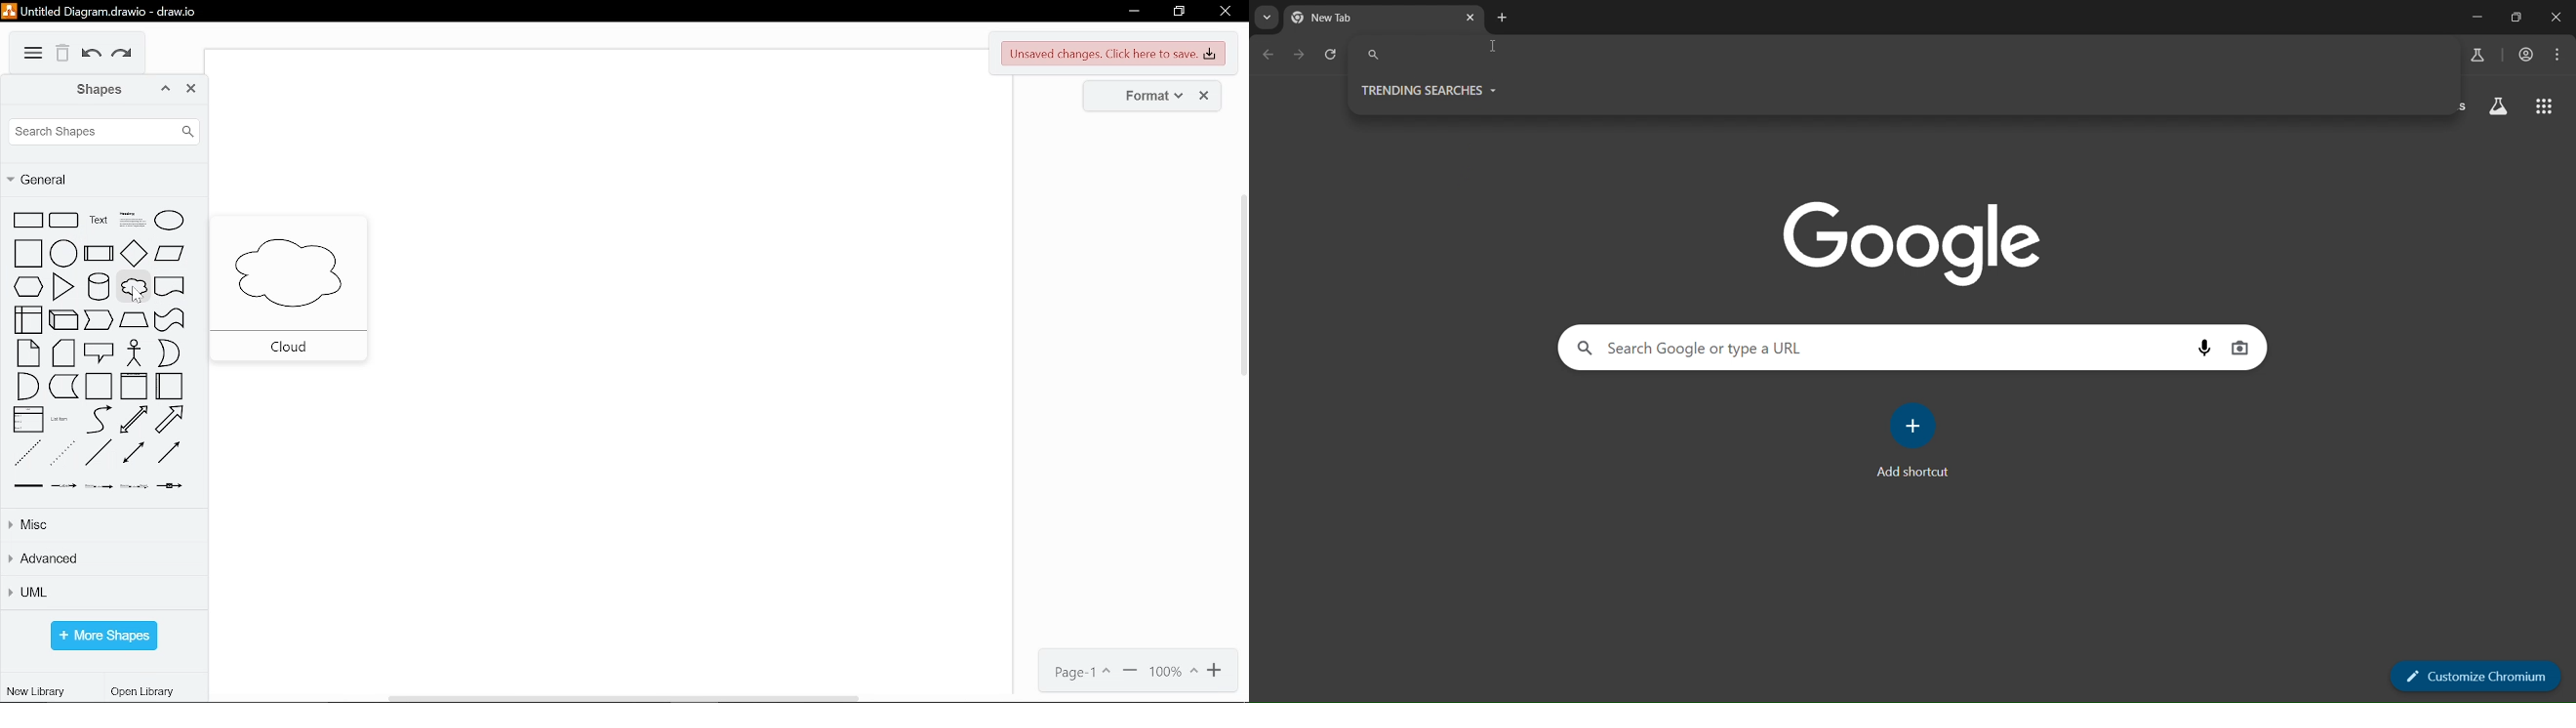  Describe the element at coordinates (1268, 18) in the screenshot. I see `search tabs` at that location.